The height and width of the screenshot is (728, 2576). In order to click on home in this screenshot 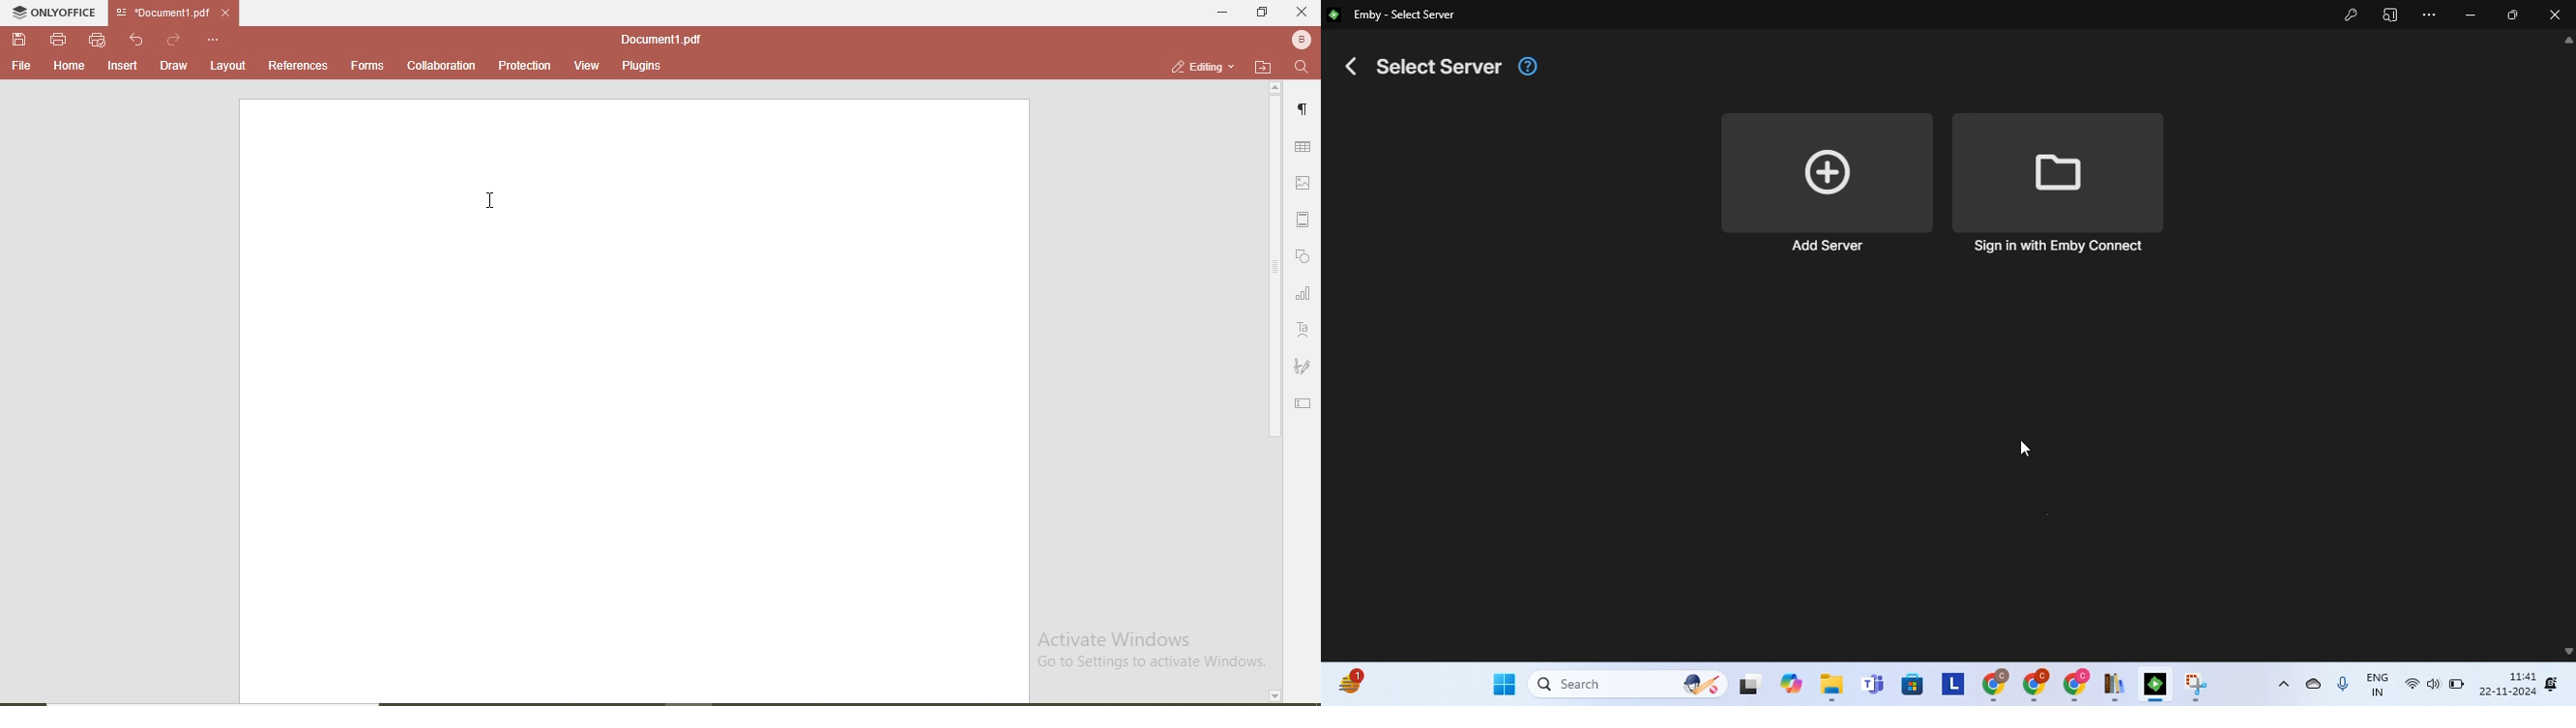, I will do `click(71, 67)`.